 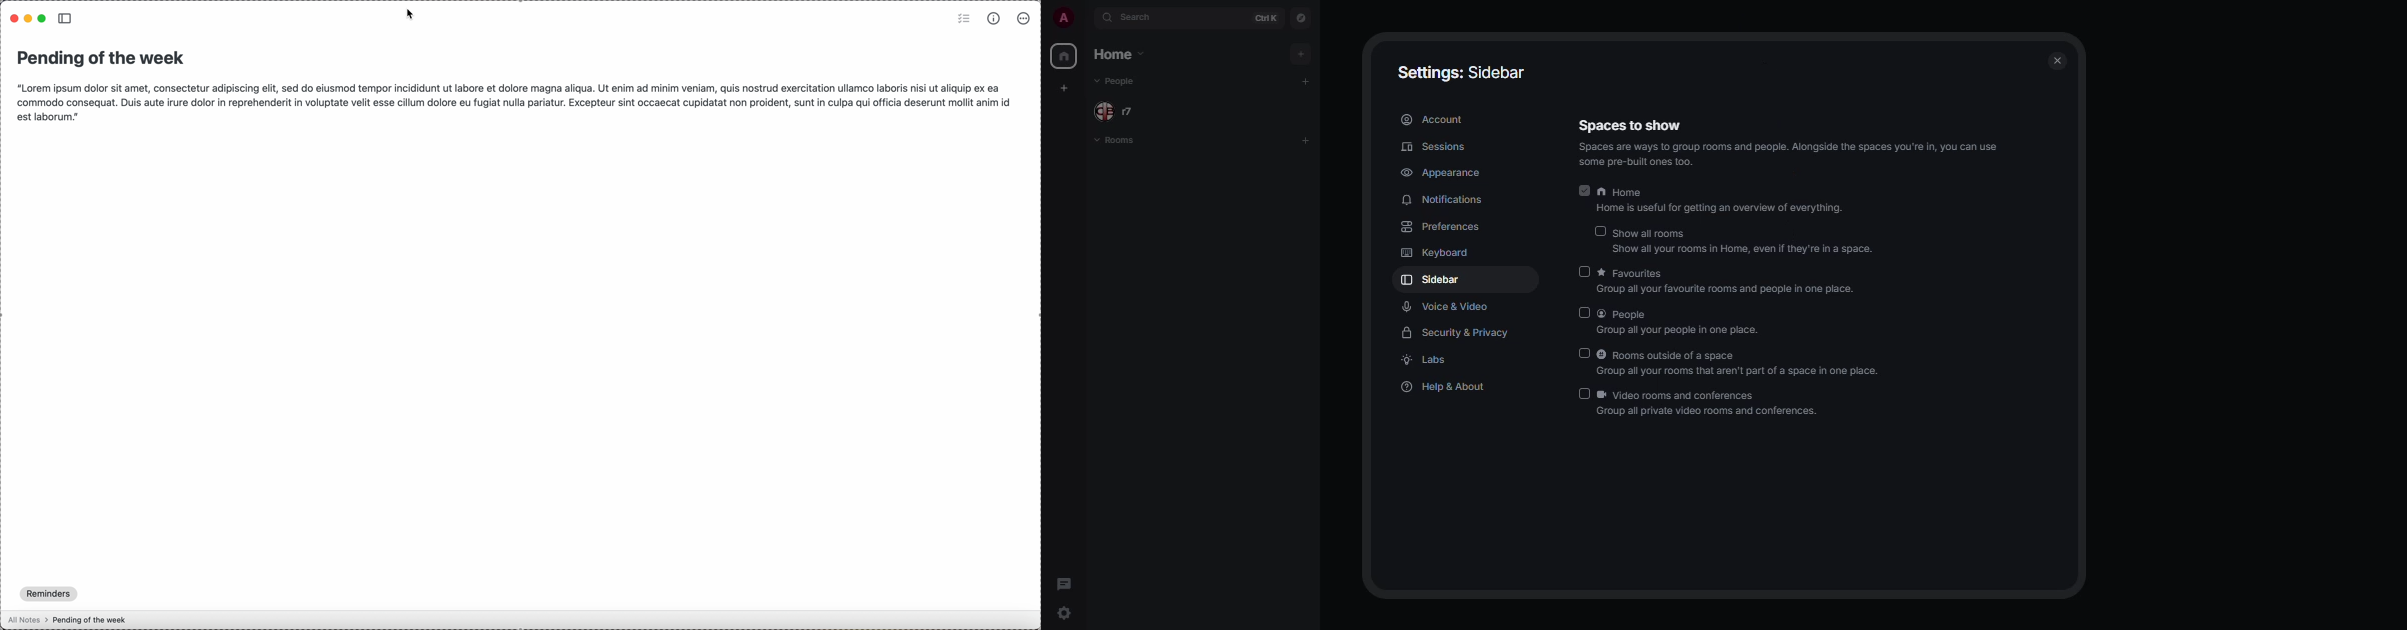 What do you see at coordinates (1123, 141) in the screenshot?
I see `rooms` at bounding box center [1123, 141].